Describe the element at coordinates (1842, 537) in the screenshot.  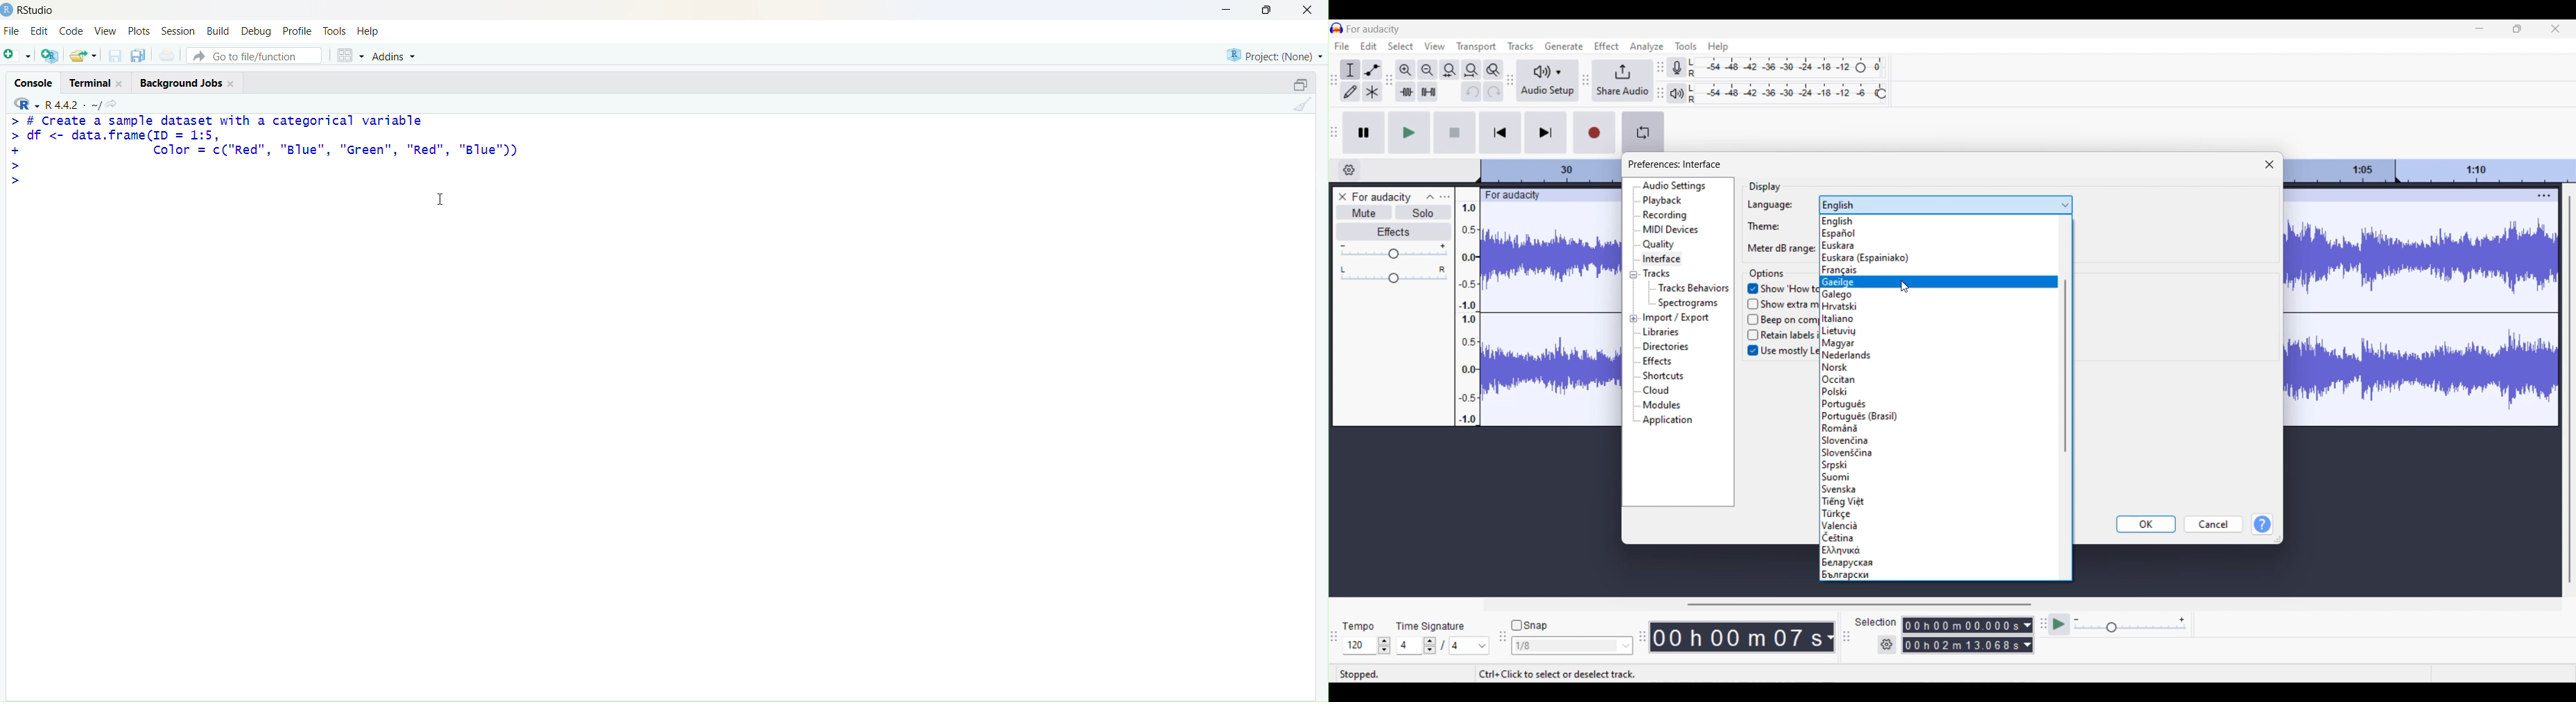
I see `1Cettina` at that location.